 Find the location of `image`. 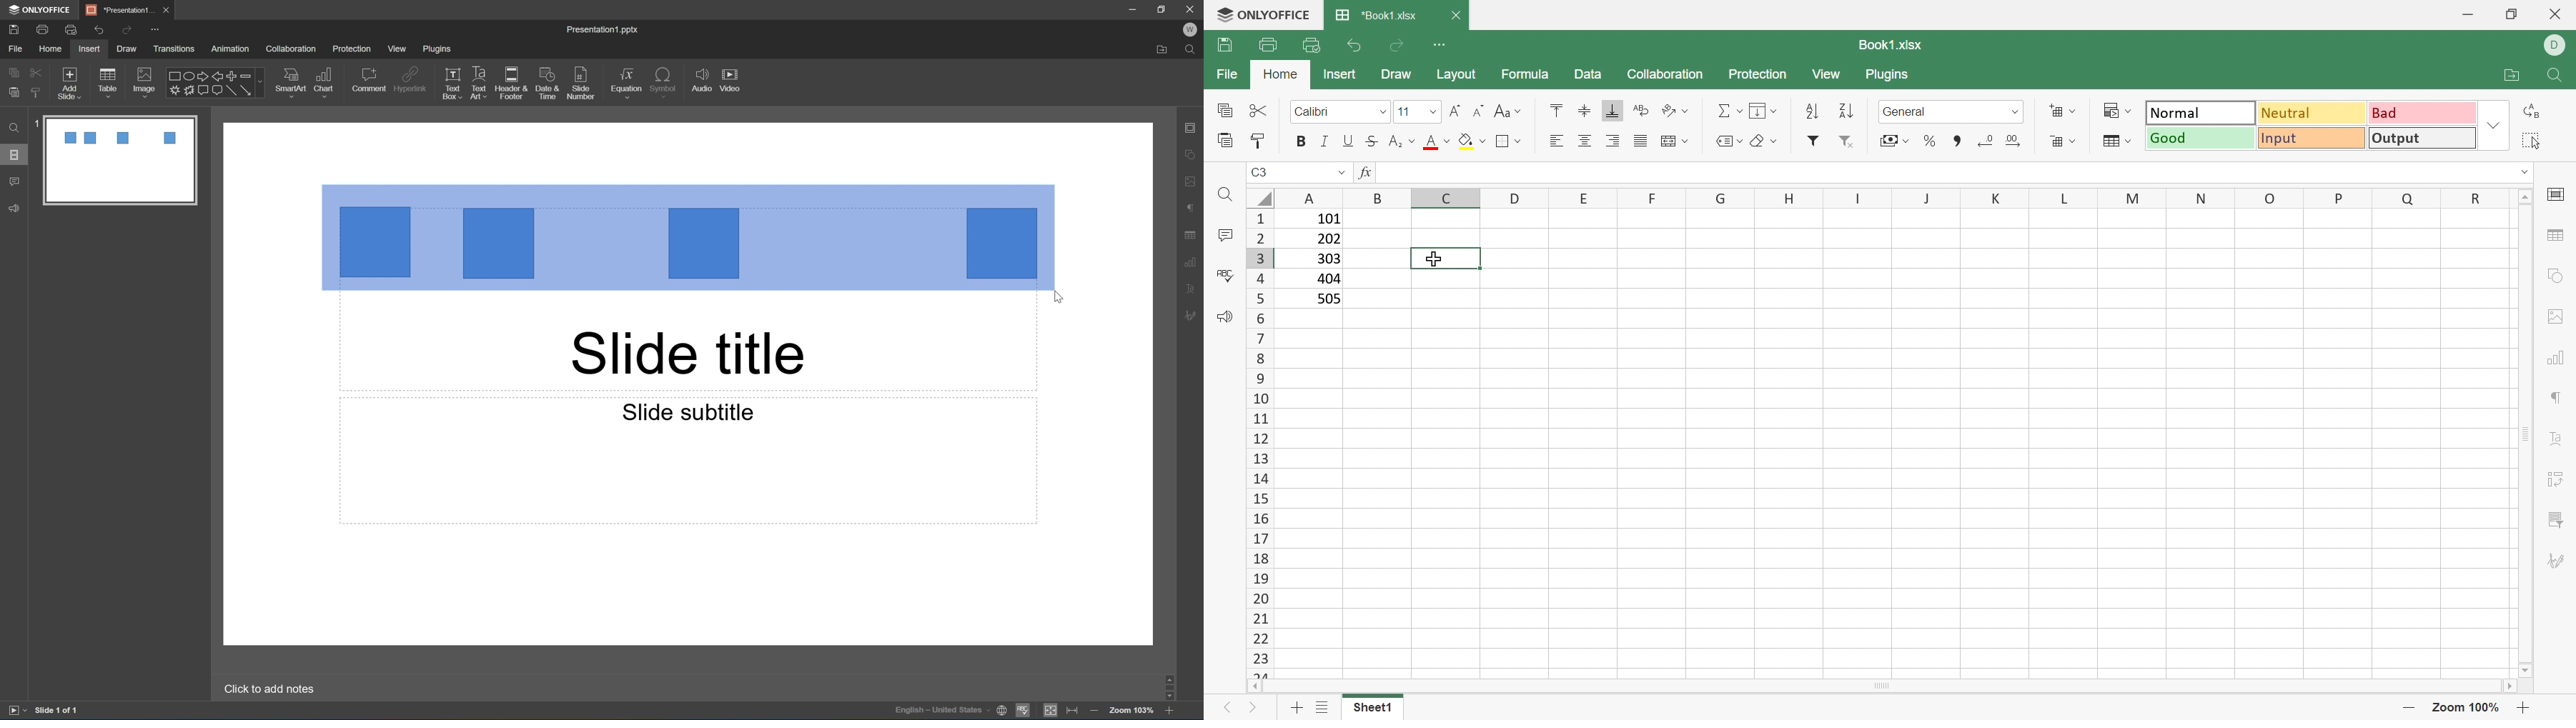

image is located at coordinates (144, 80).